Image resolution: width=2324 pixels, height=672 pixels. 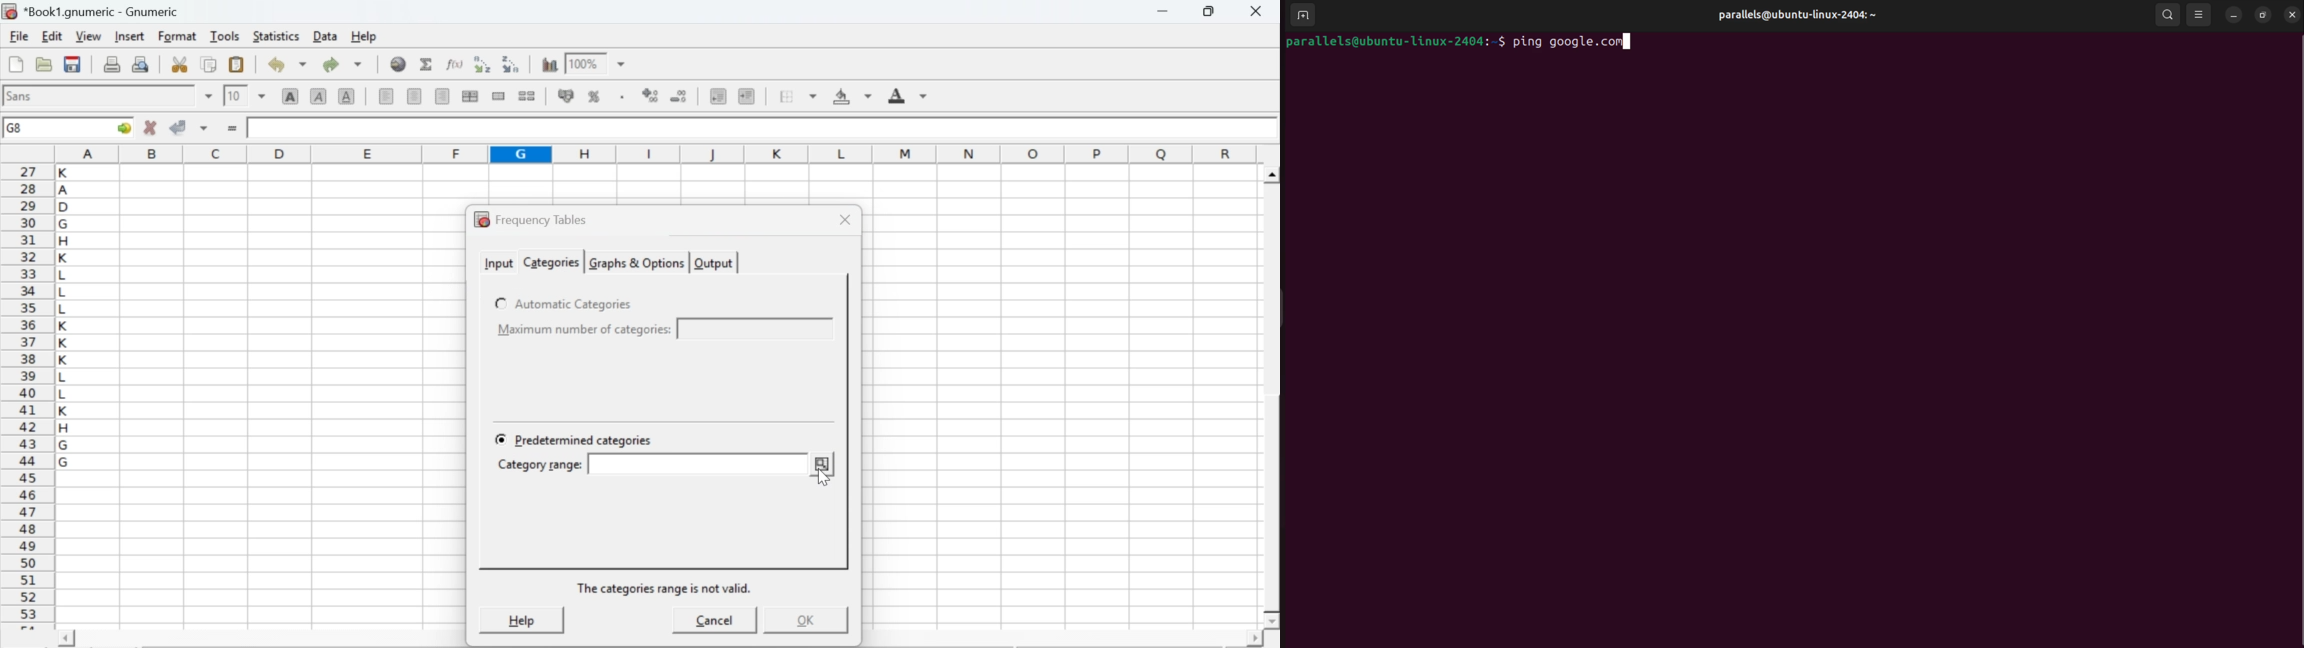 I want to click on drop down, so click(x=210, y=96).